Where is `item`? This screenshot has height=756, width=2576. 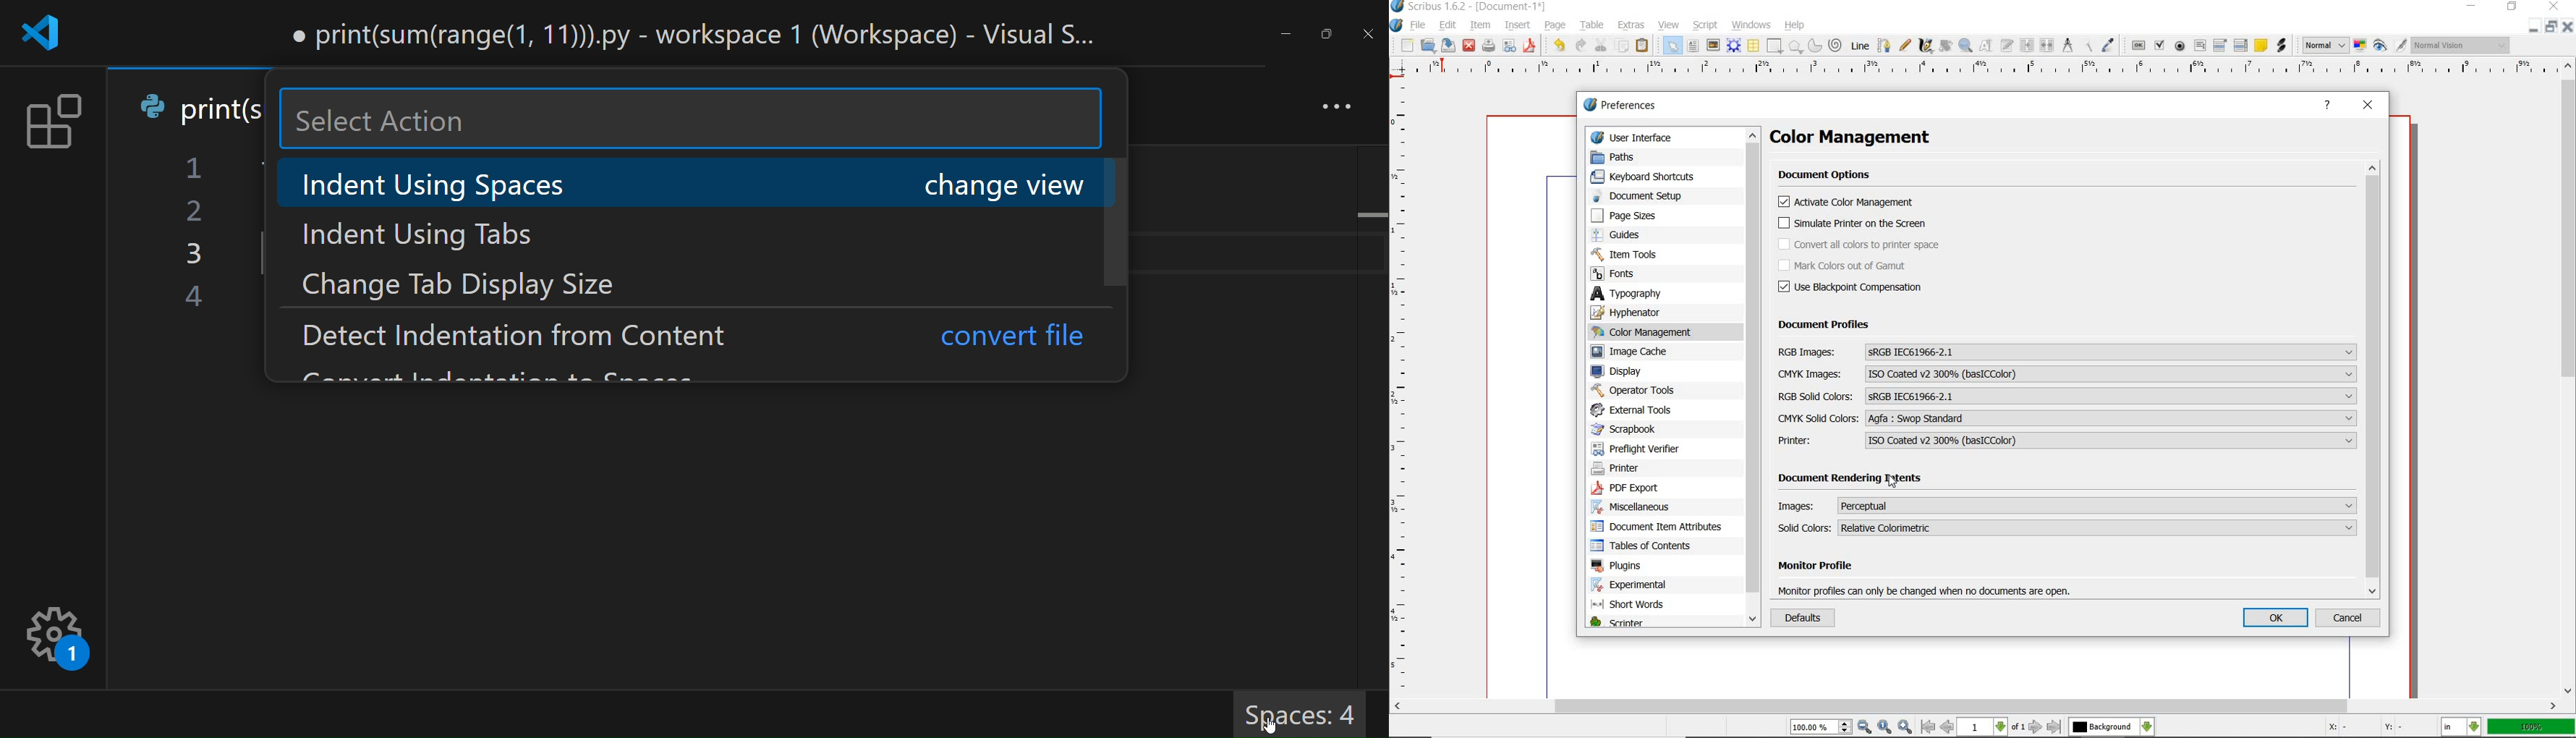 item is located at coordinates (1481, 25).